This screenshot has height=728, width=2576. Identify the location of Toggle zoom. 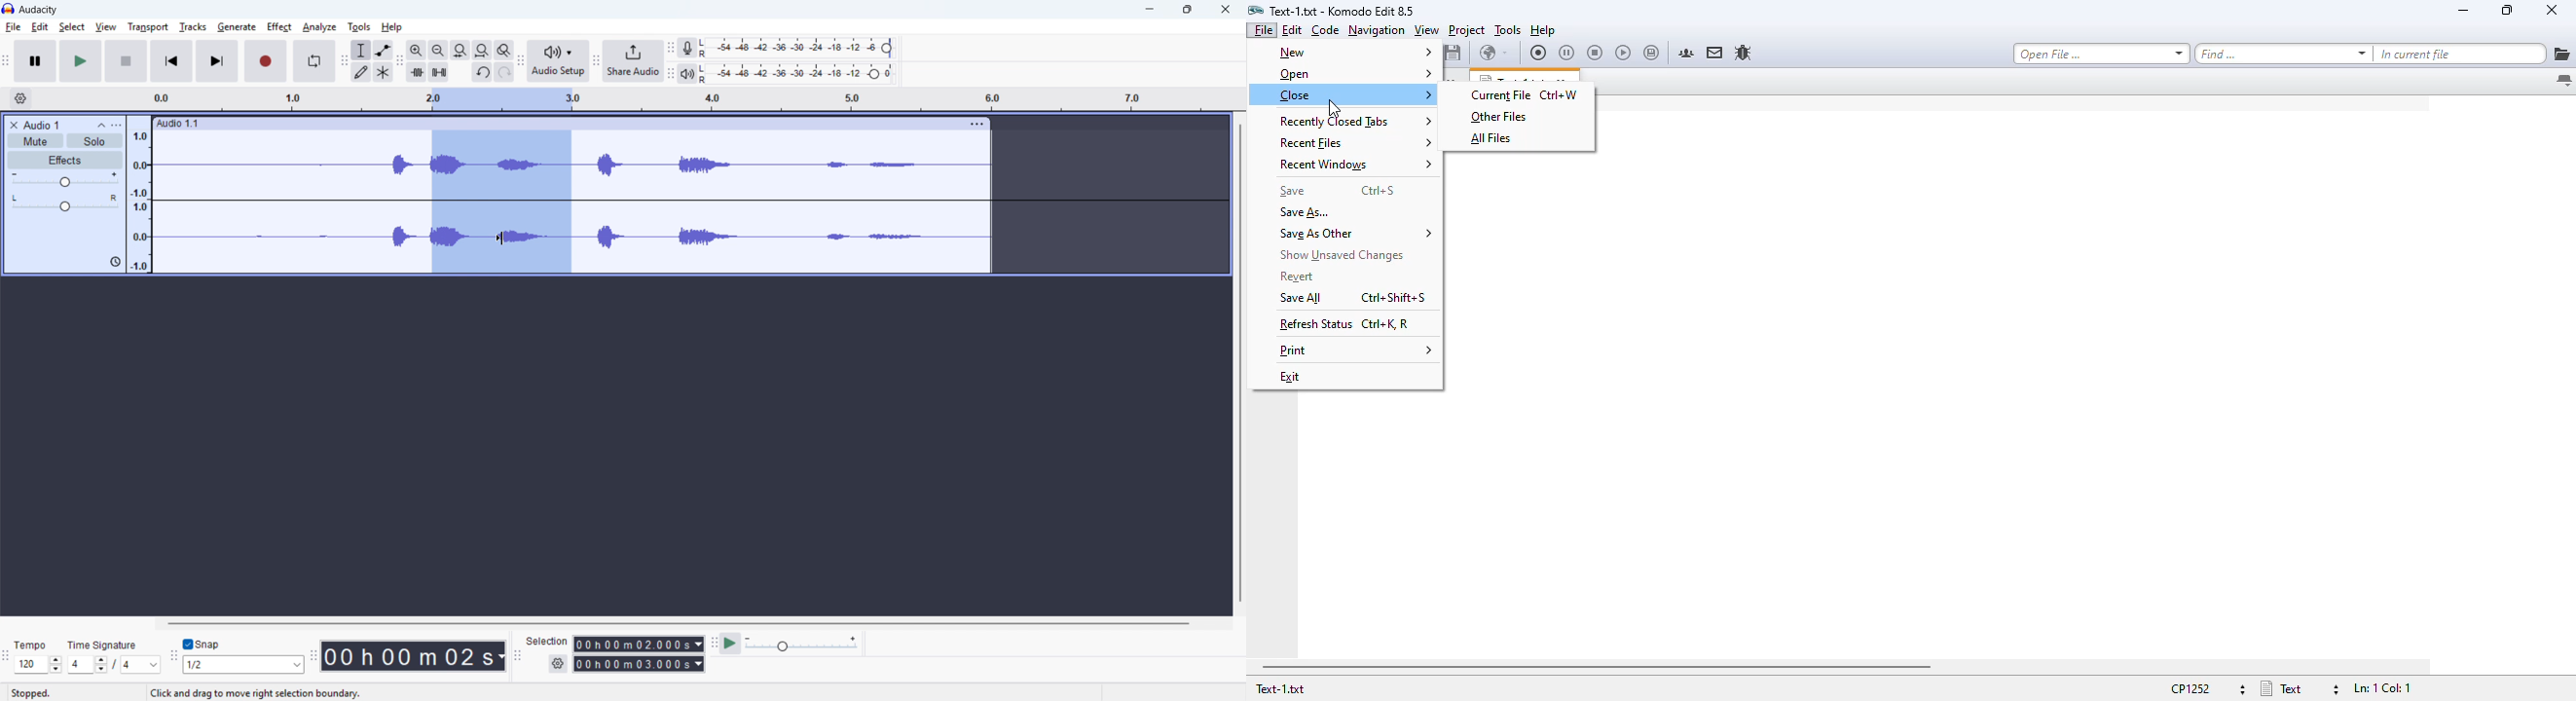
(503, 49).